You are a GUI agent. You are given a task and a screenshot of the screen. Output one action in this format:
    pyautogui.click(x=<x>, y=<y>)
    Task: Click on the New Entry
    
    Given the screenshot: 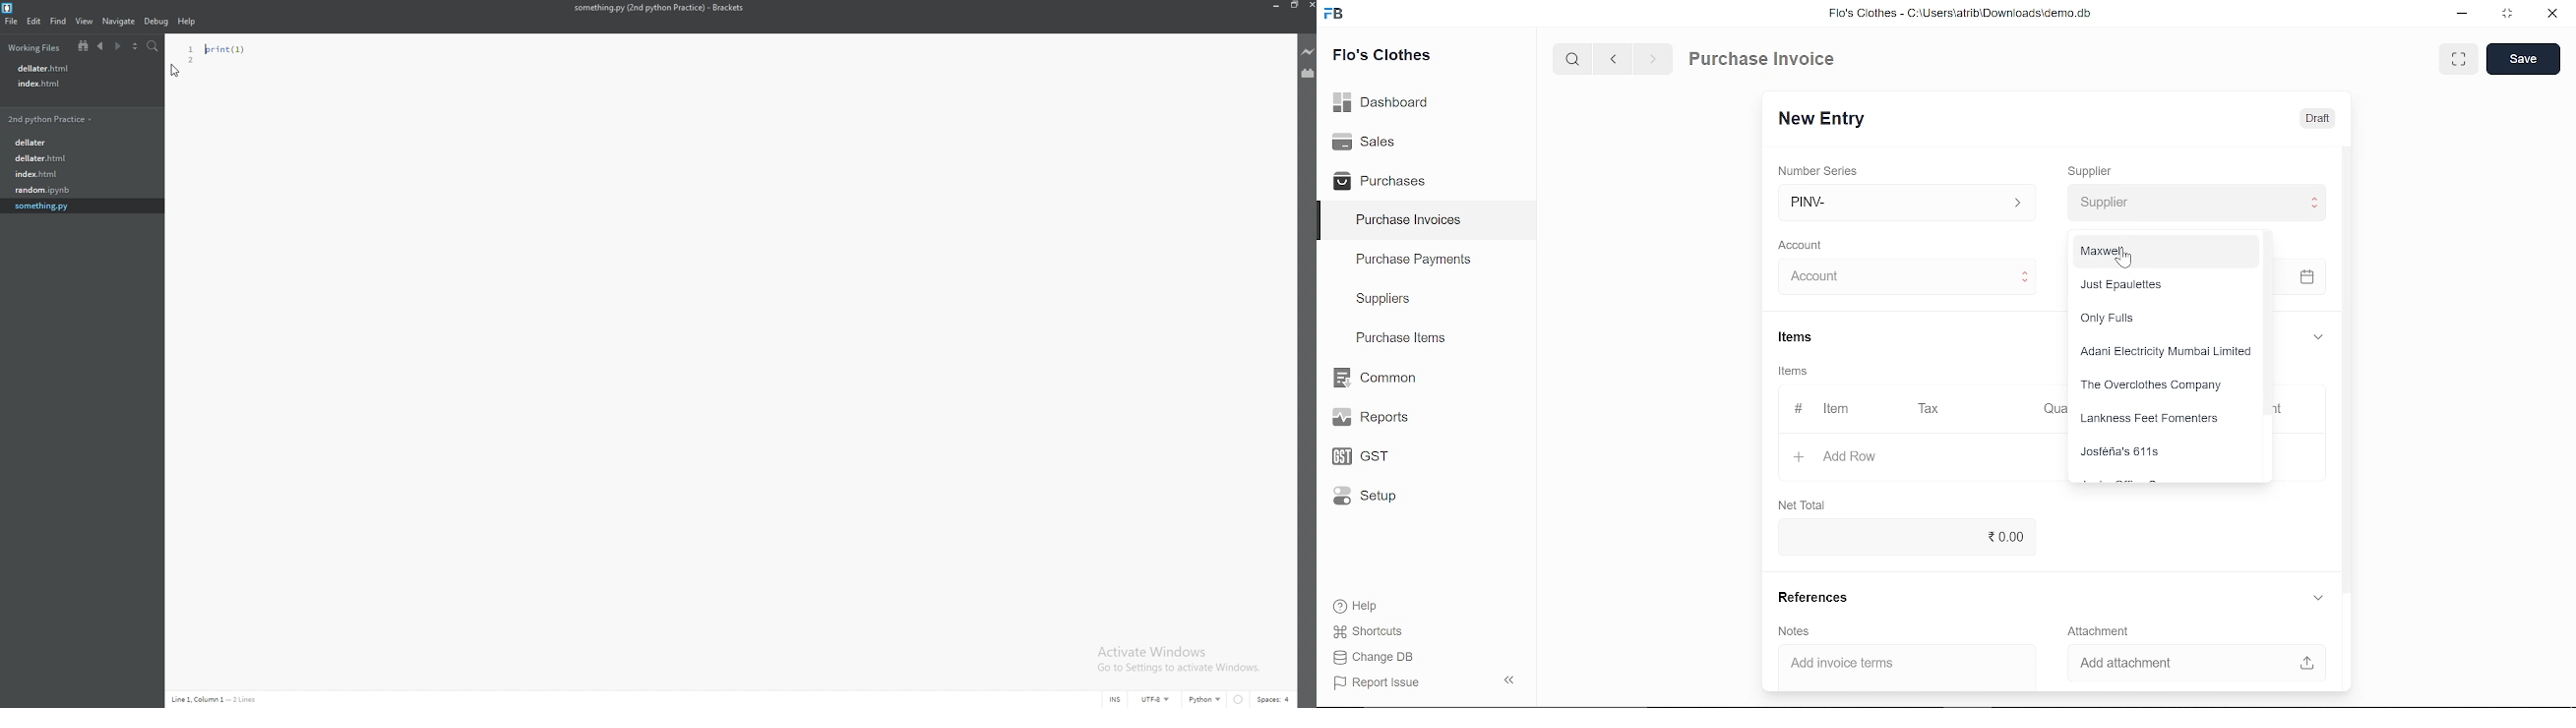 What is the action you would take?
    pyautogui.click(x=1826, y=117)
    